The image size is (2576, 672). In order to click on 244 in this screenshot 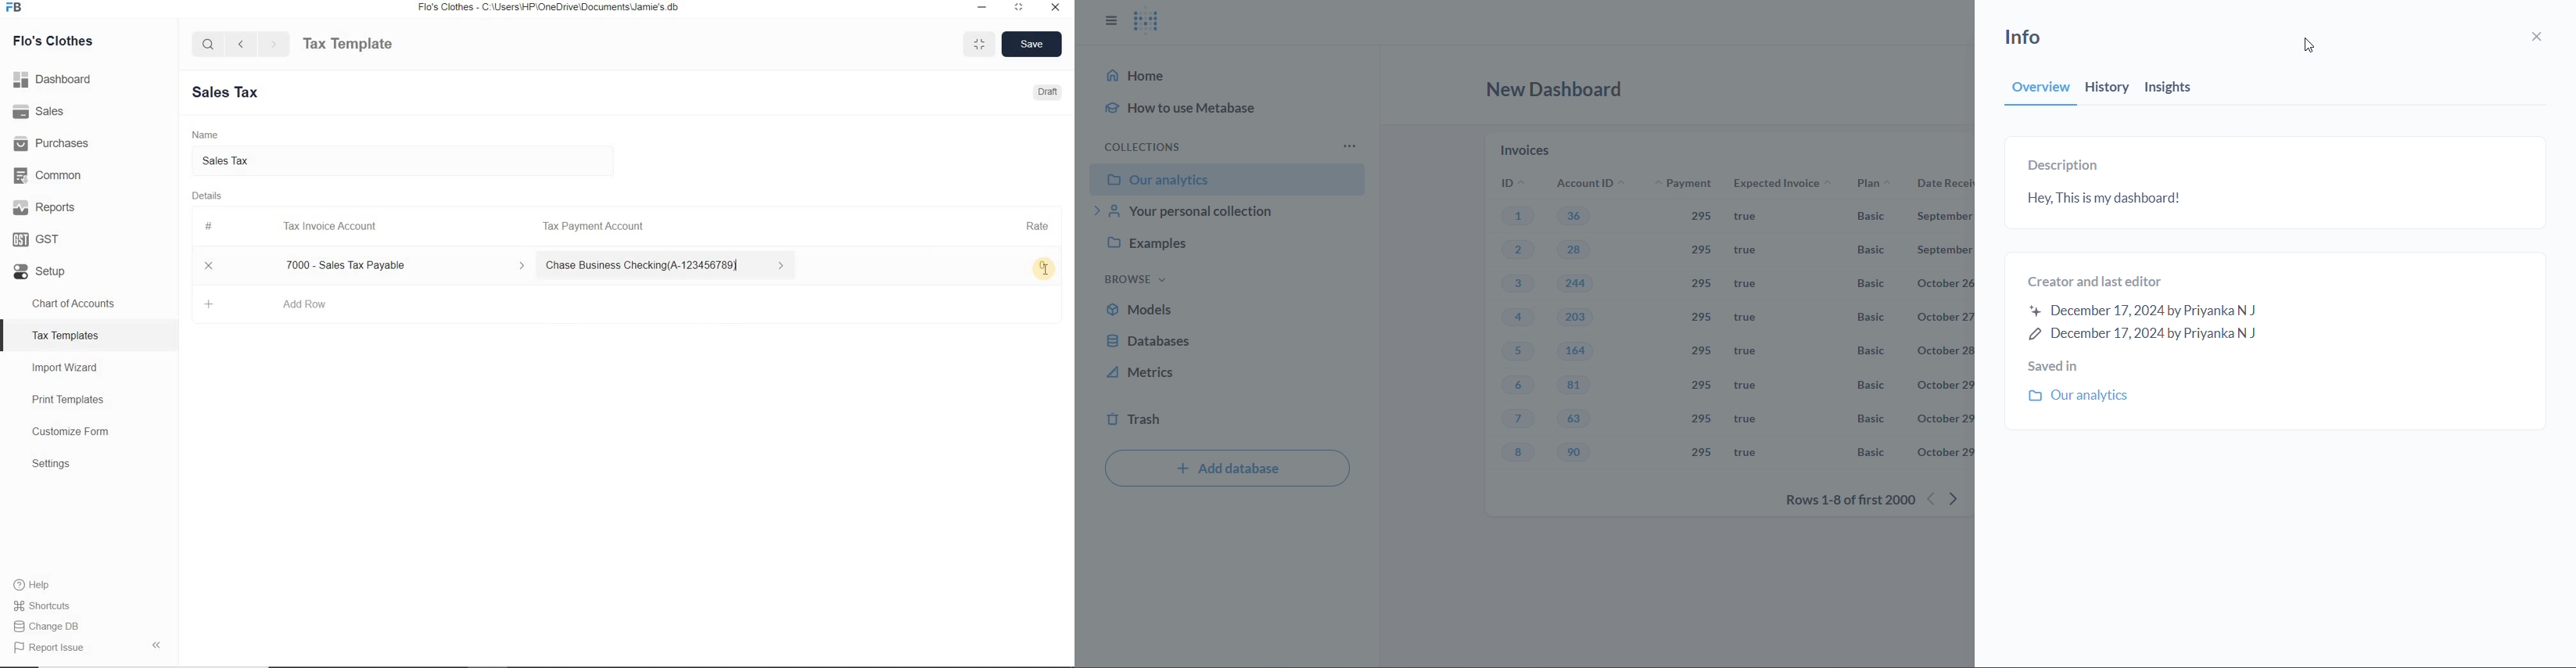, I will do `click(1575, 284)`.